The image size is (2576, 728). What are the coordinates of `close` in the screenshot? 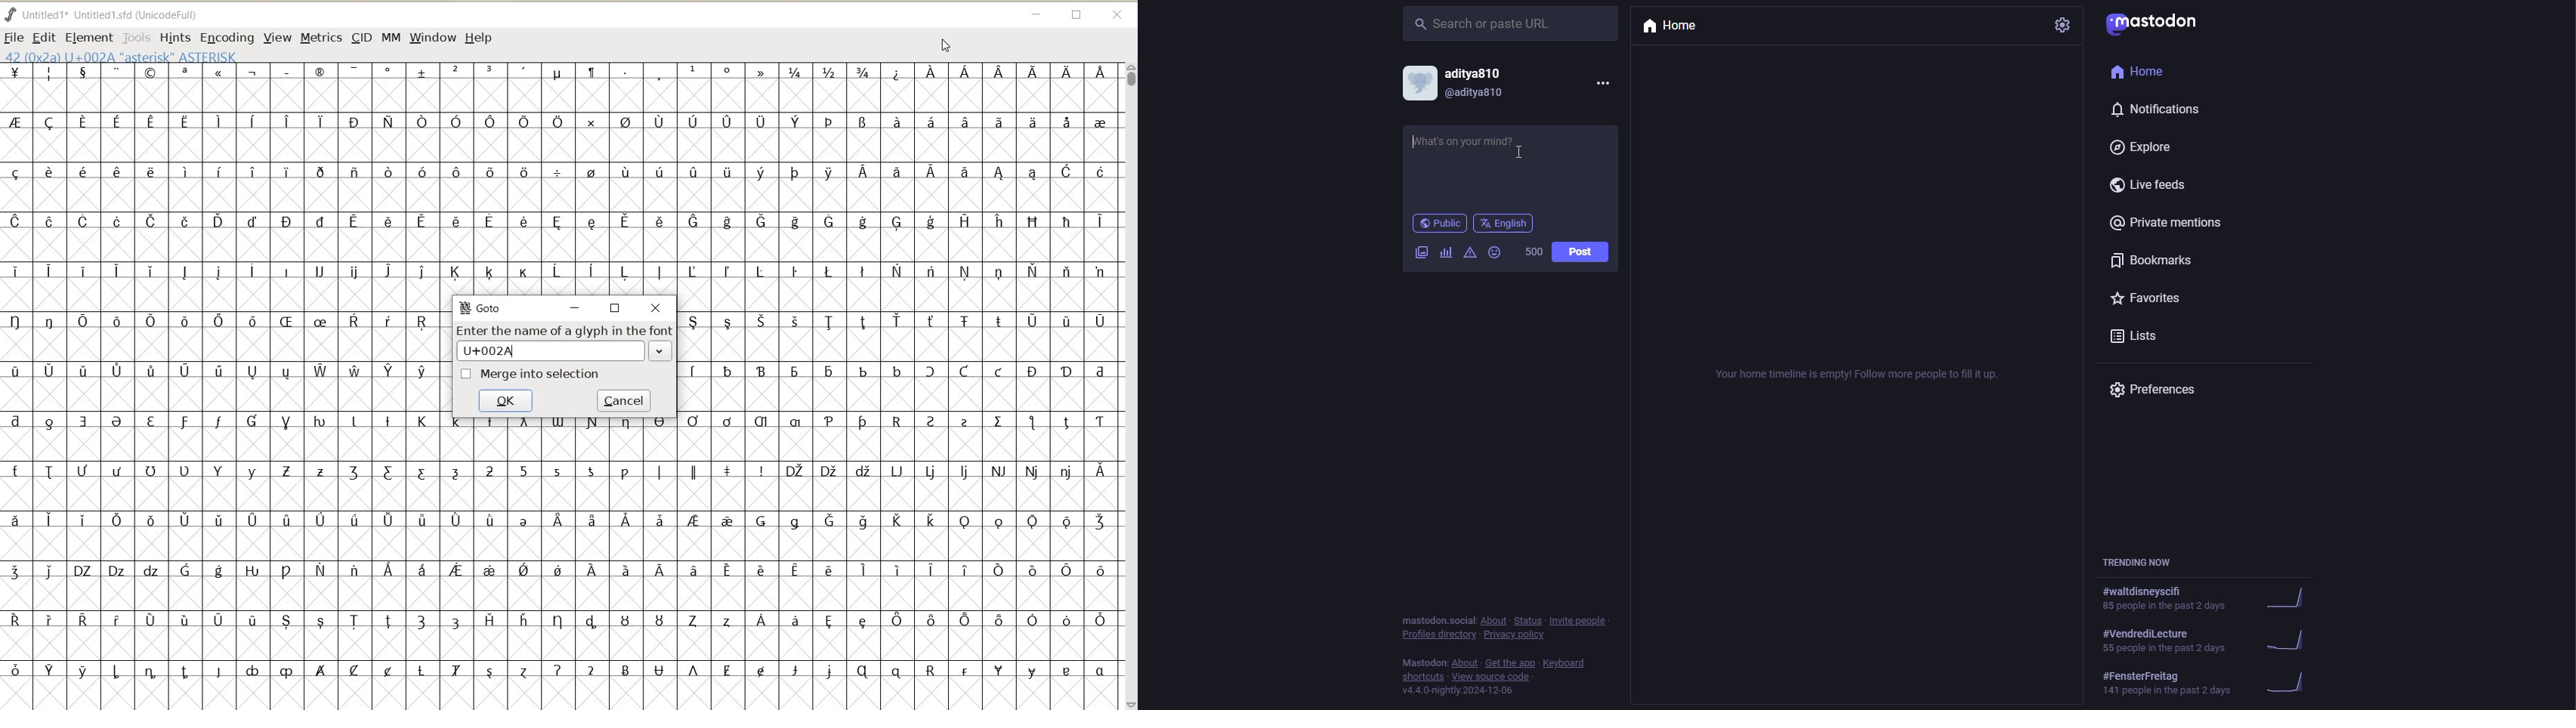 It's located at (655, 308).